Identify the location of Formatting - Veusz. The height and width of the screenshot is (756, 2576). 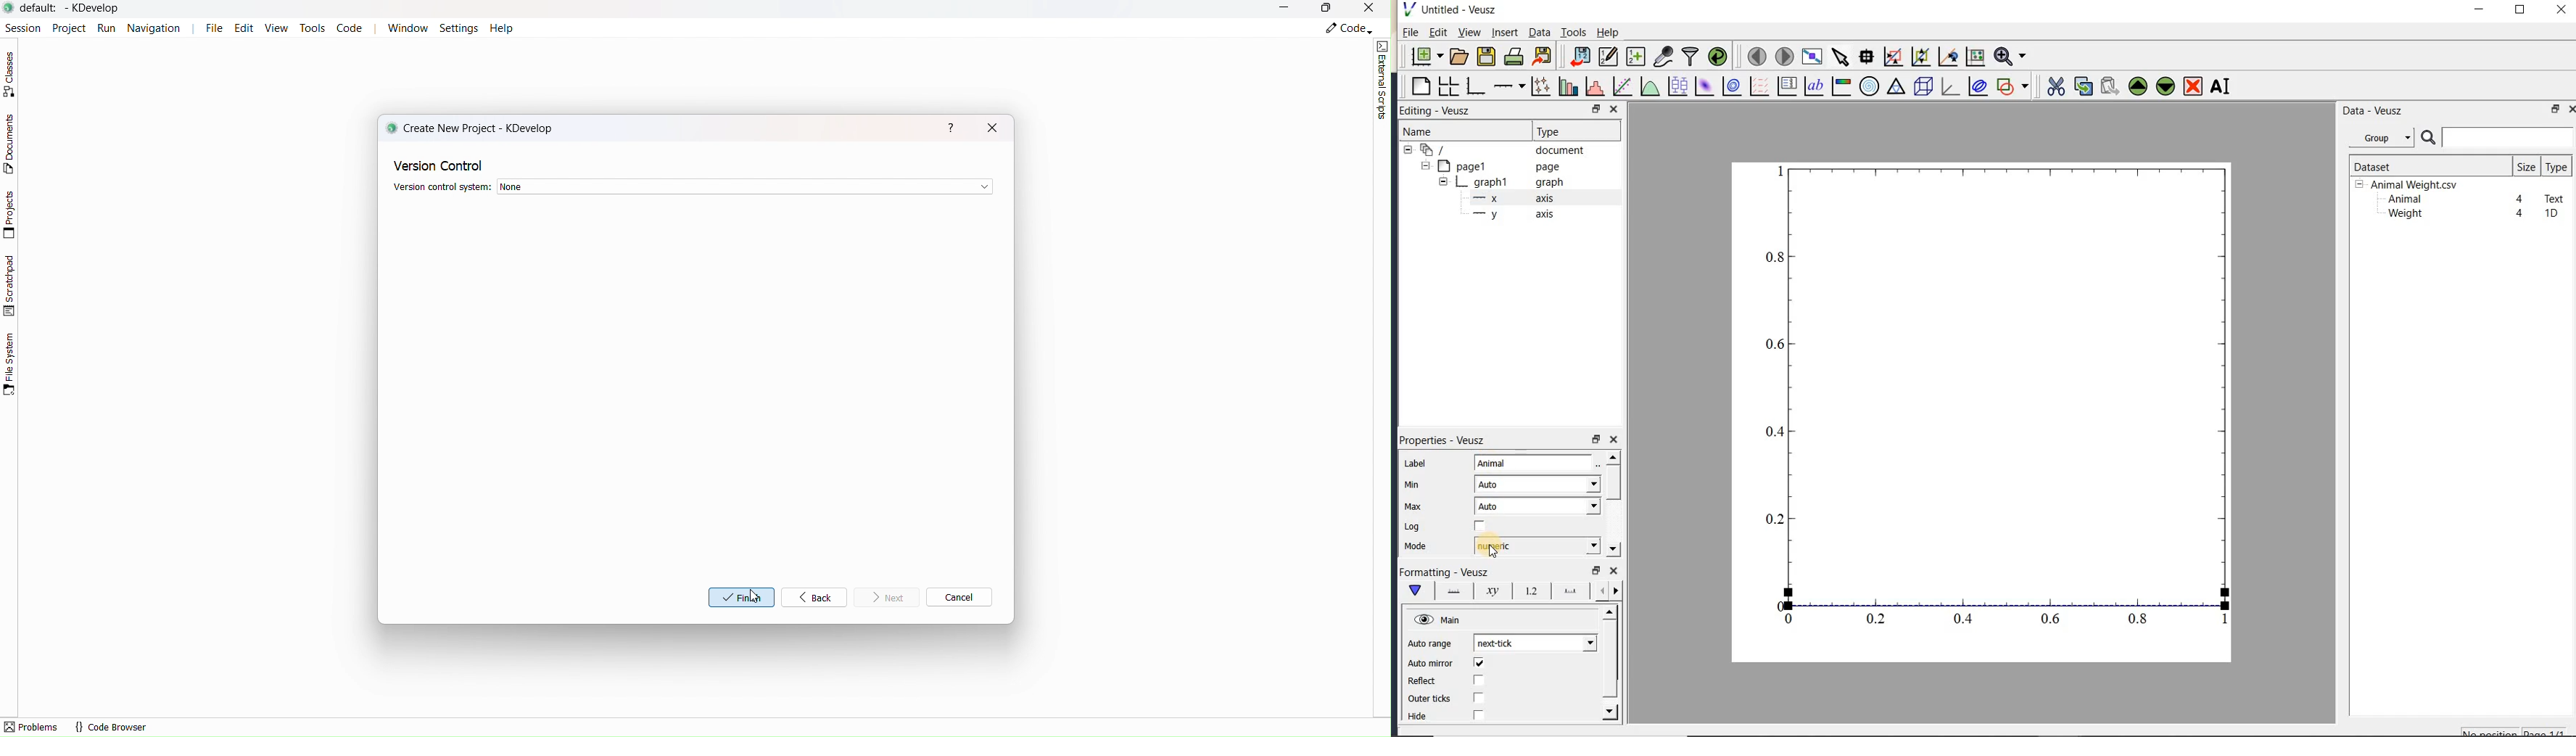
(1444, 573).